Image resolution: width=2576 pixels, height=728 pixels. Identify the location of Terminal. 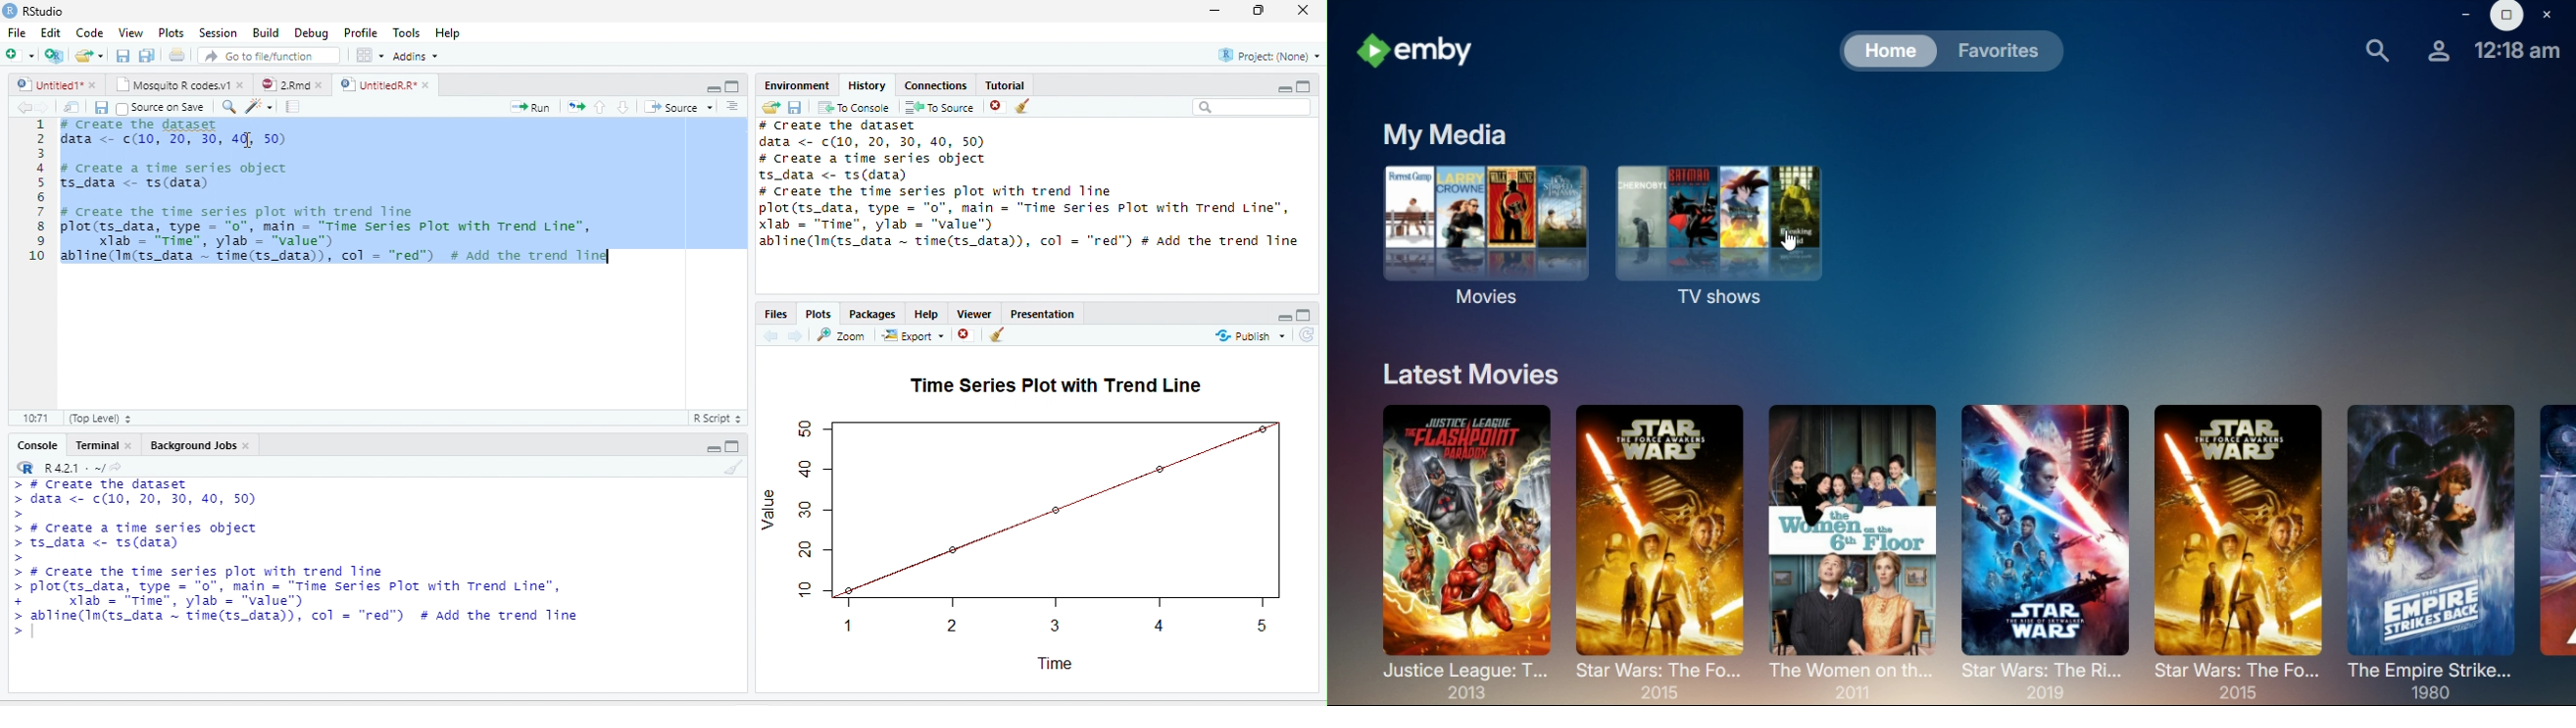
(94, 445).